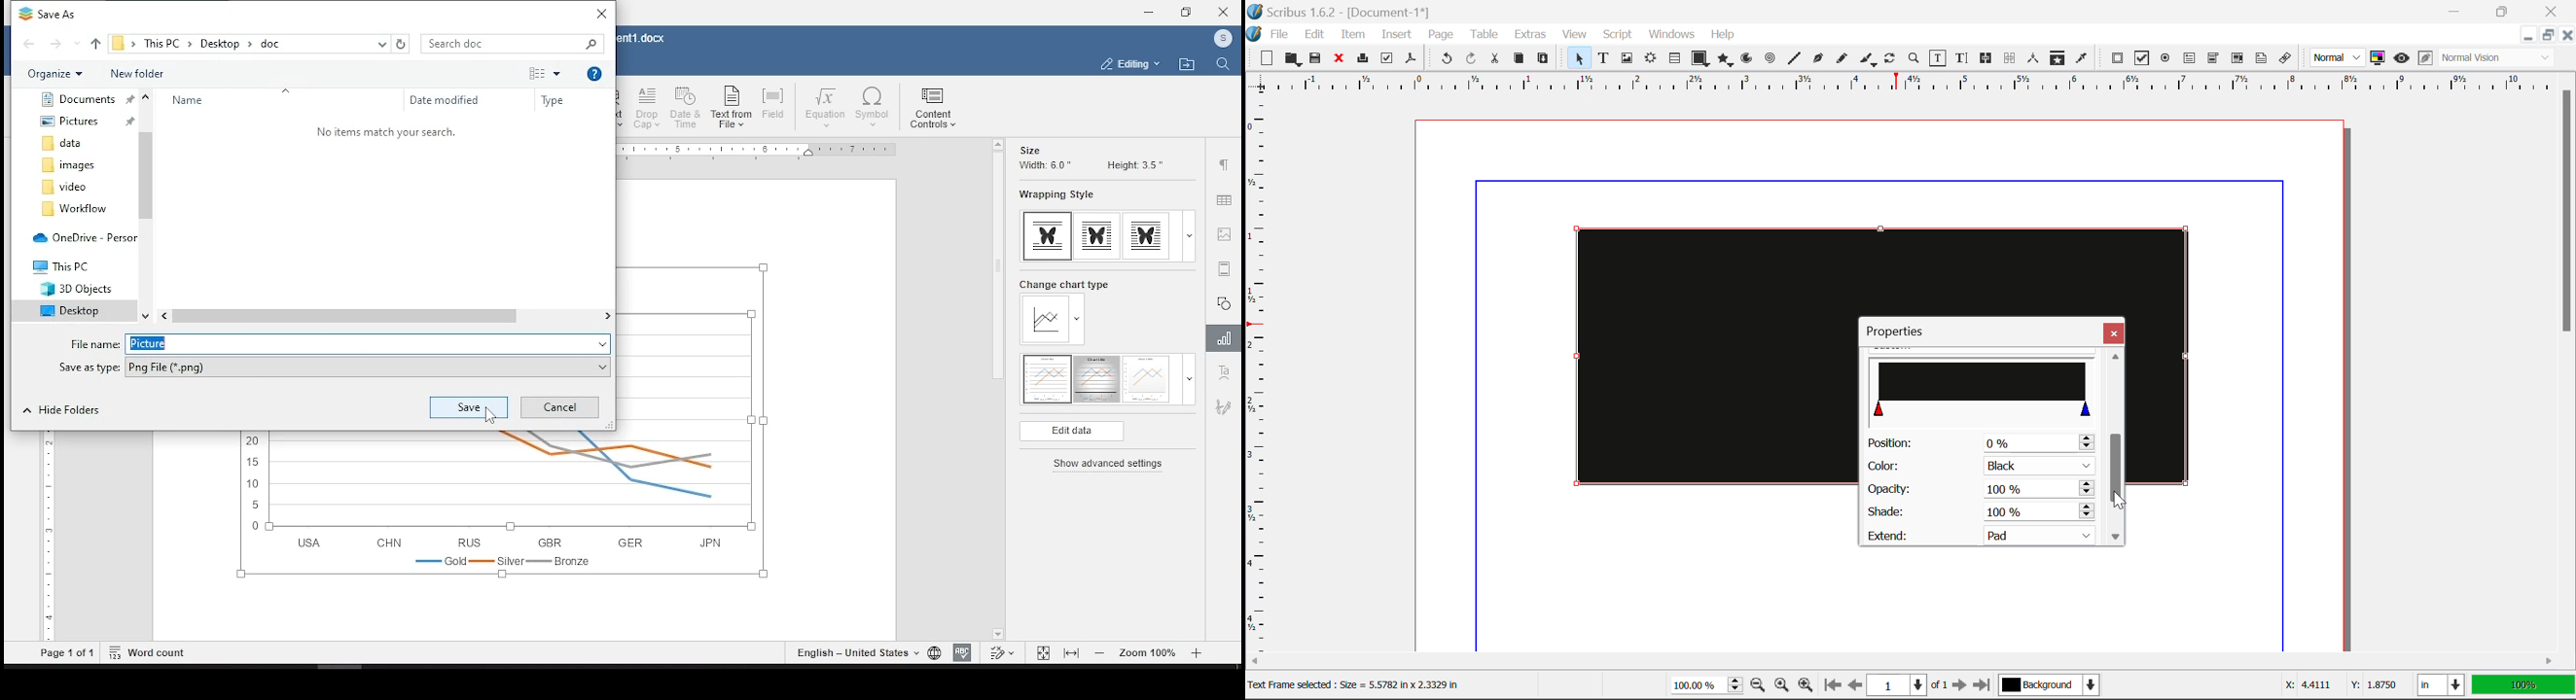 This screenshot has width=2576, height=700. What do you see at coordinates (381, 44) in the screenshot?
I see `recent locations` at bounding box center [381, 44].